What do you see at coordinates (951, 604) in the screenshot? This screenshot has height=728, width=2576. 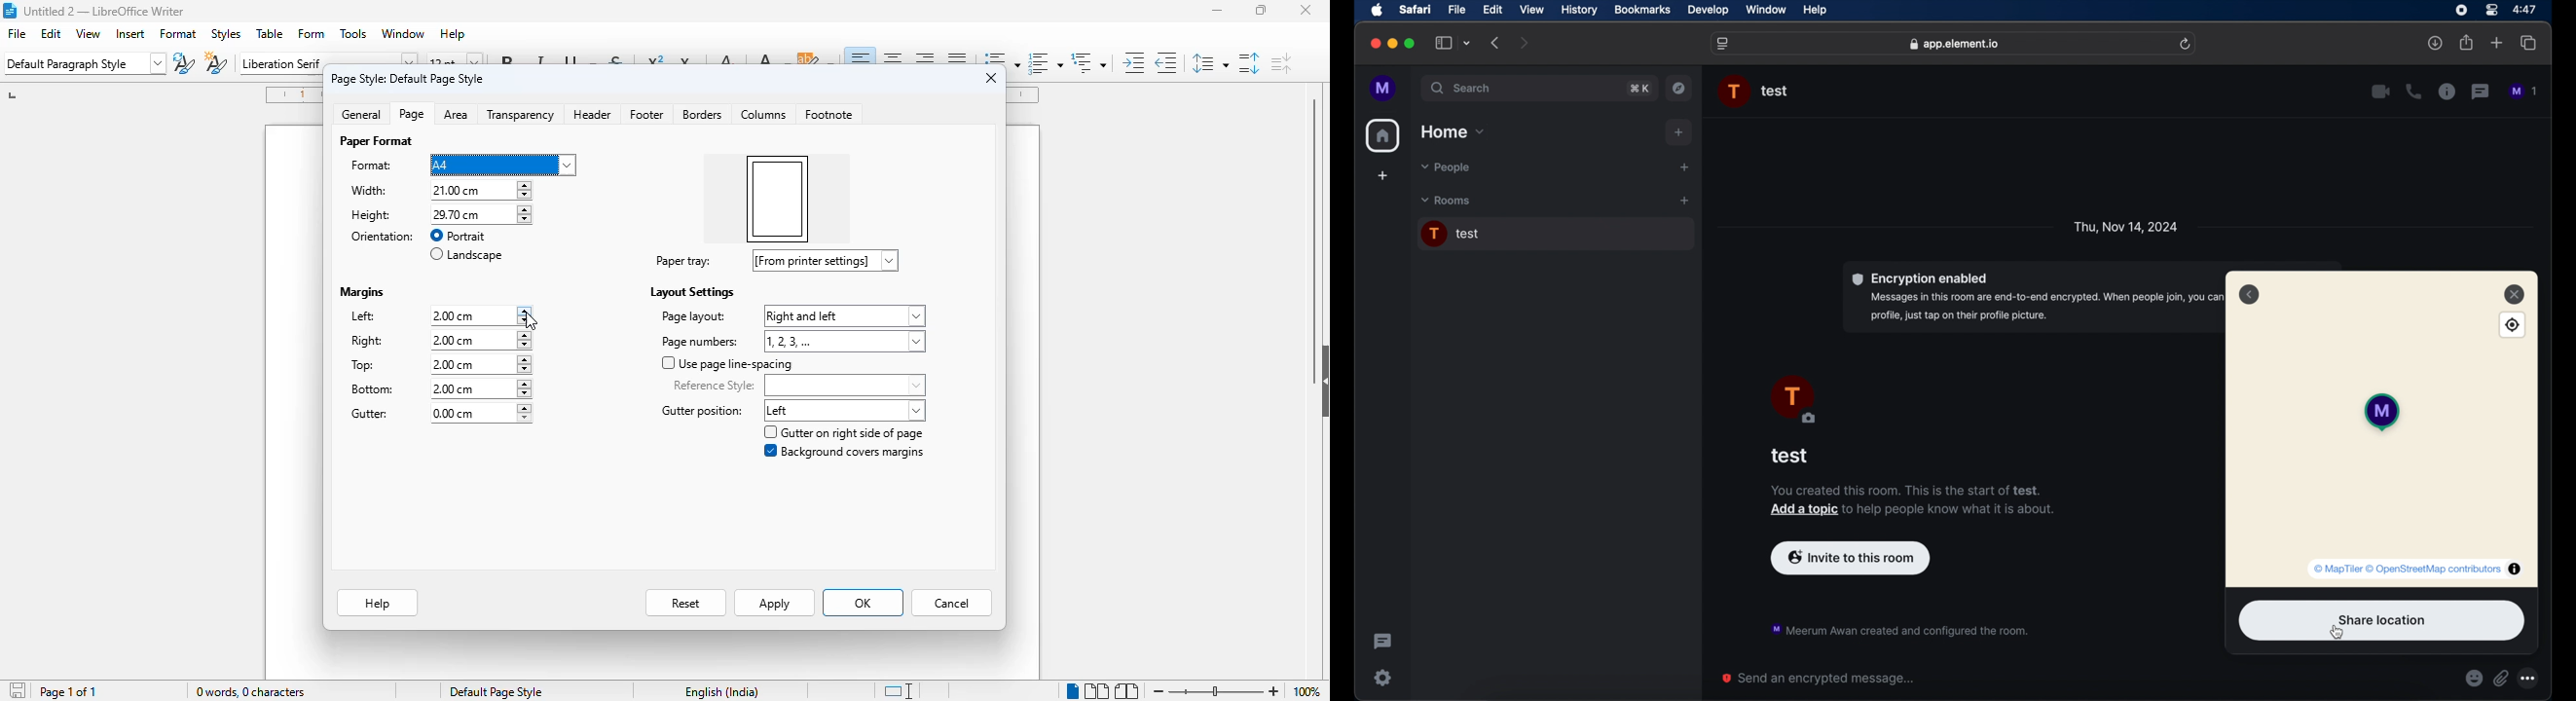 I see `cancel` at bounding box center [951, 604].